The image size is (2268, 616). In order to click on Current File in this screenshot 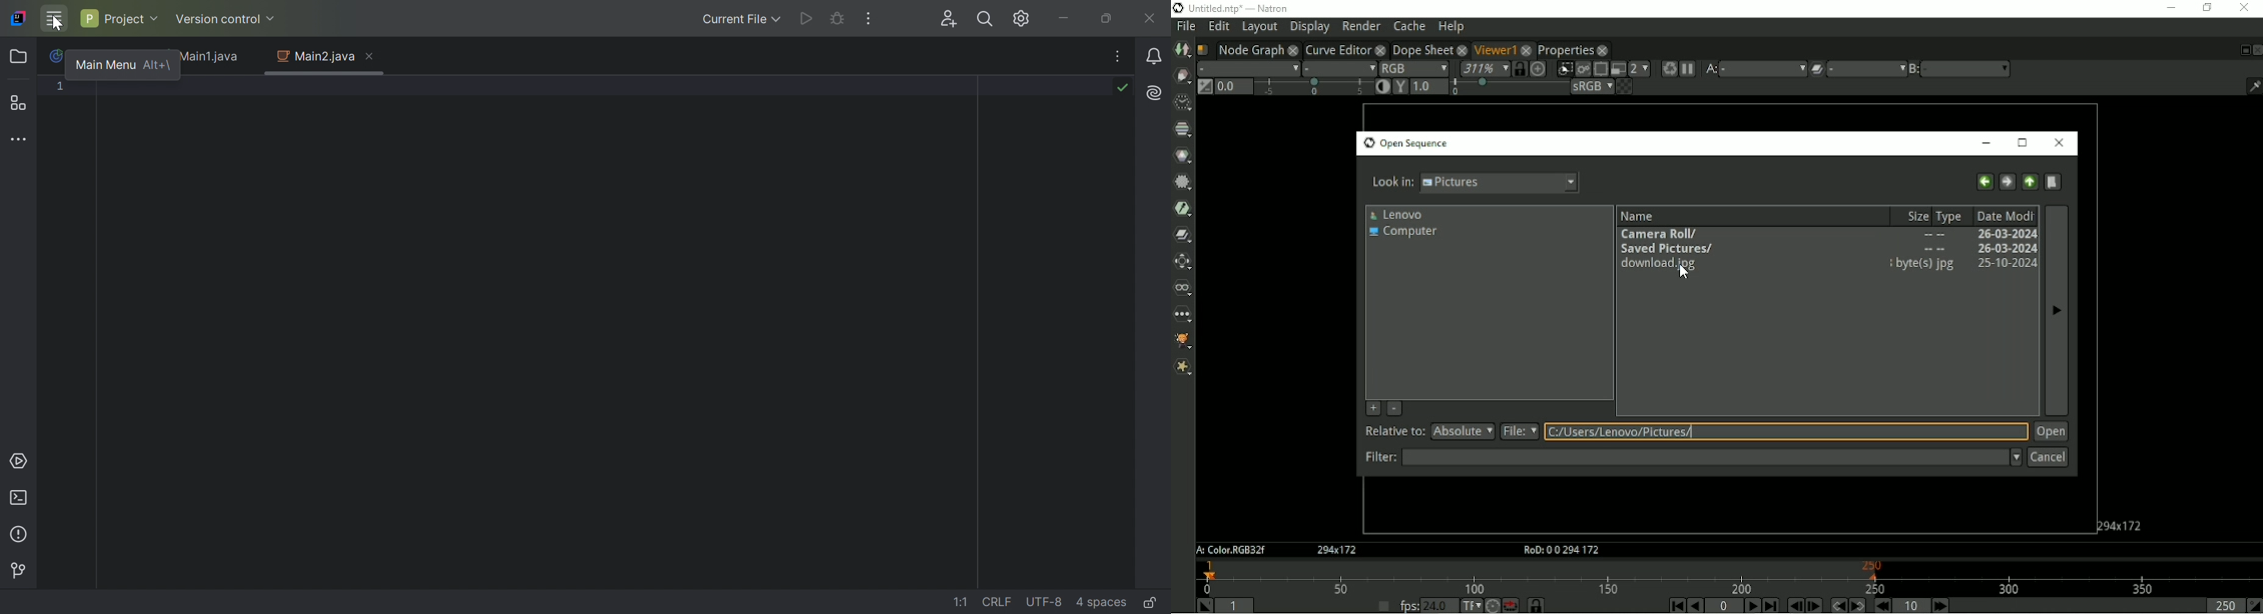, I will do `click(739, 20)`.